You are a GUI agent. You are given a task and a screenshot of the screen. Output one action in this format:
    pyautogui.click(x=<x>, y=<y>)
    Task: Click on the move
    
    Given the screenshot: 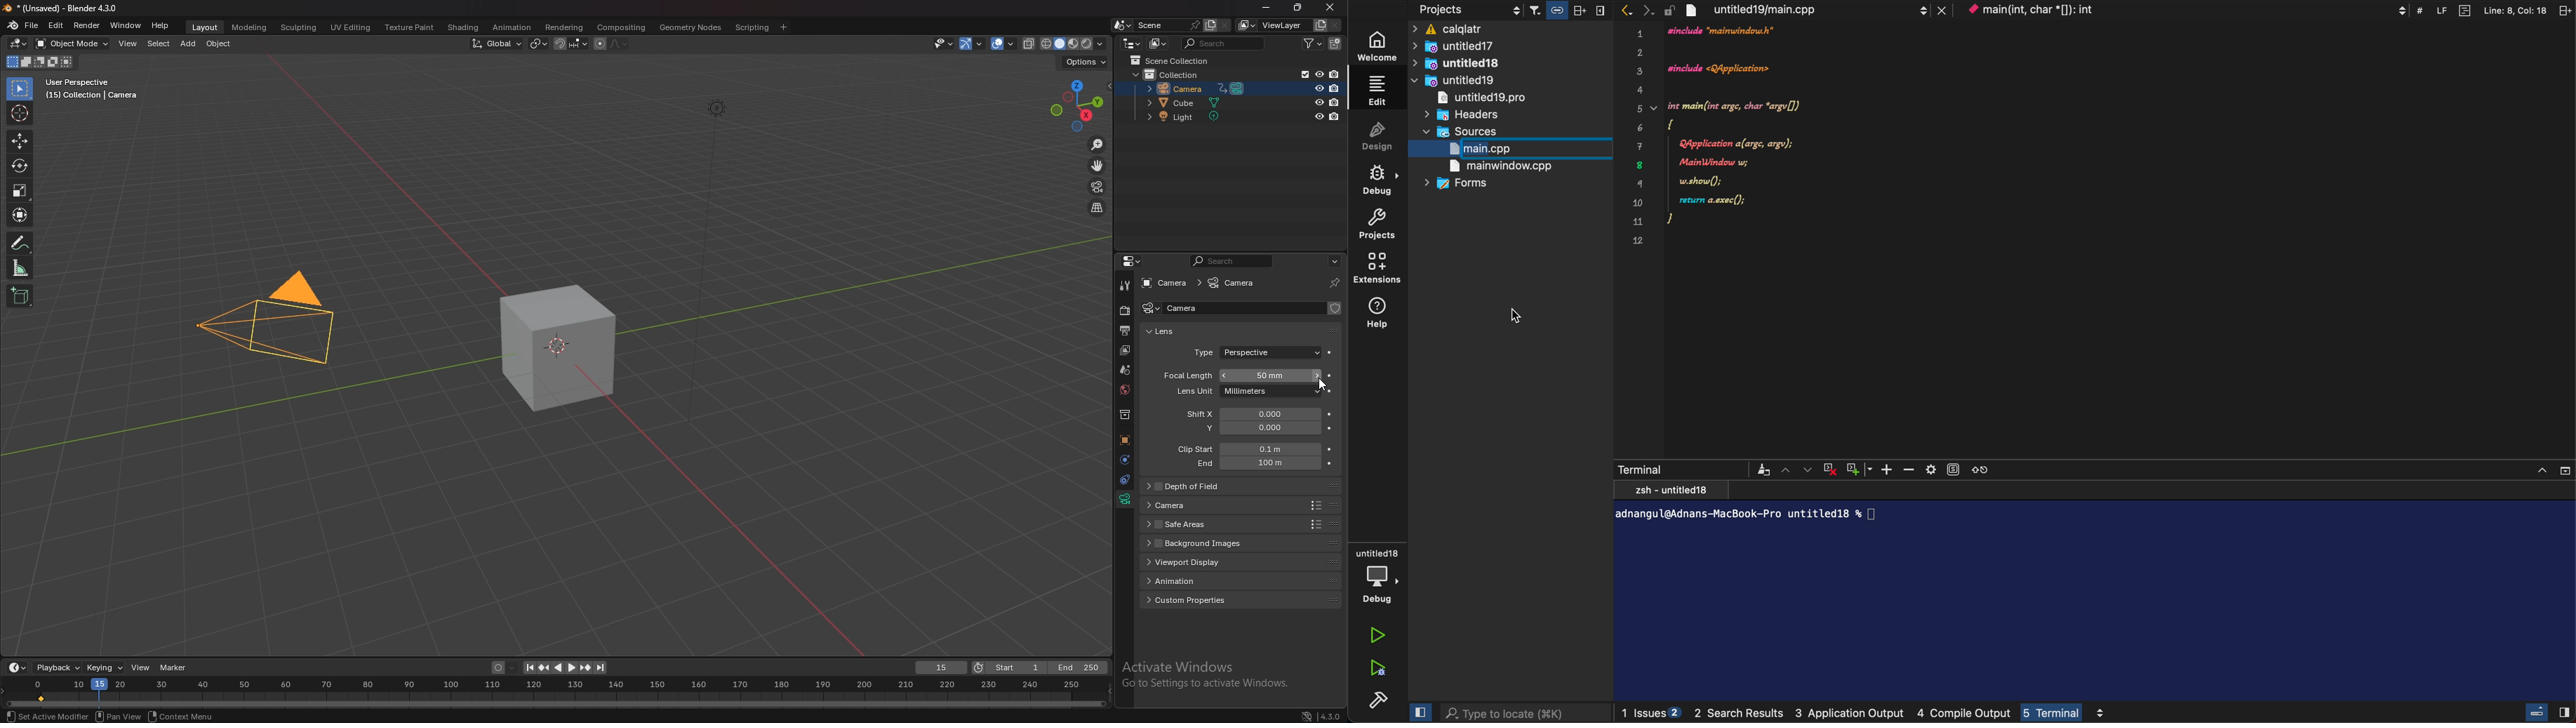 What is the action you would take?
    pyautogui.click(x=20, y=140)
    